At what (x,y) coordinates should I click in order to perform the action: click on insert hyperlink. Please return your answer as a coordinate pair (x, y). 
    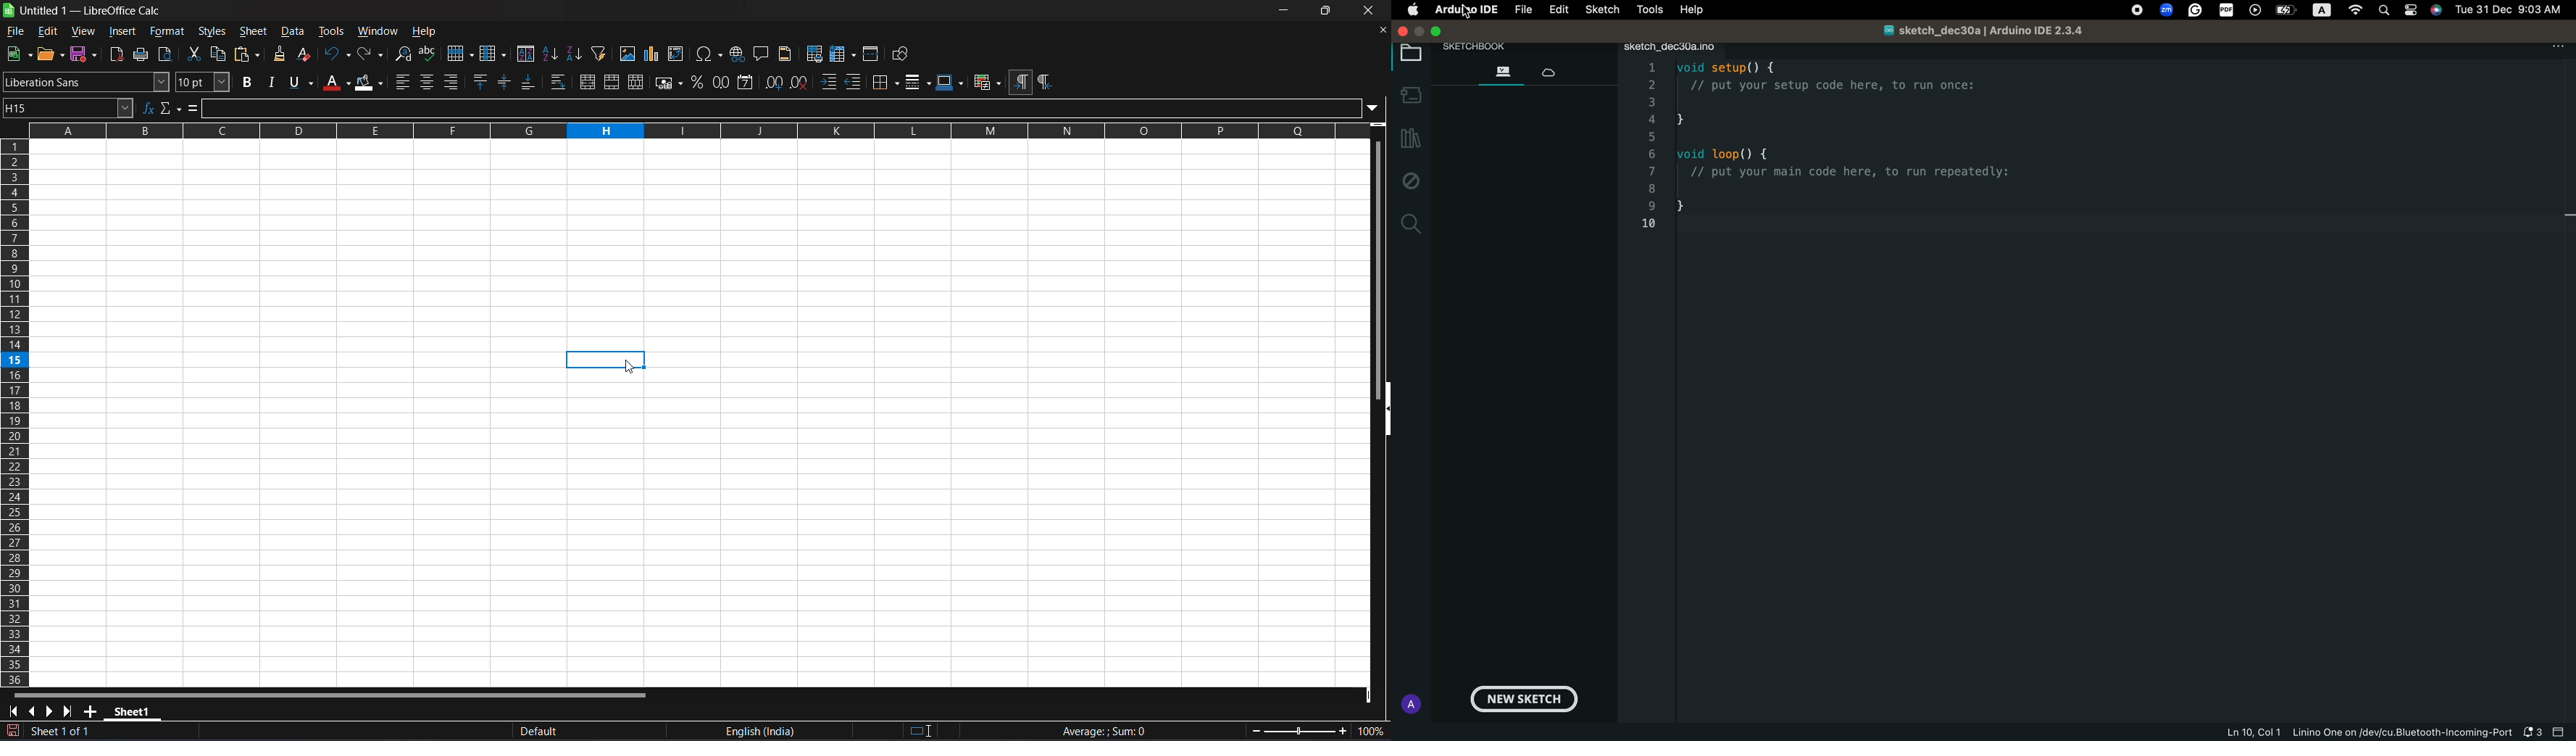
    Looking at the image, I should click on (736, 54).